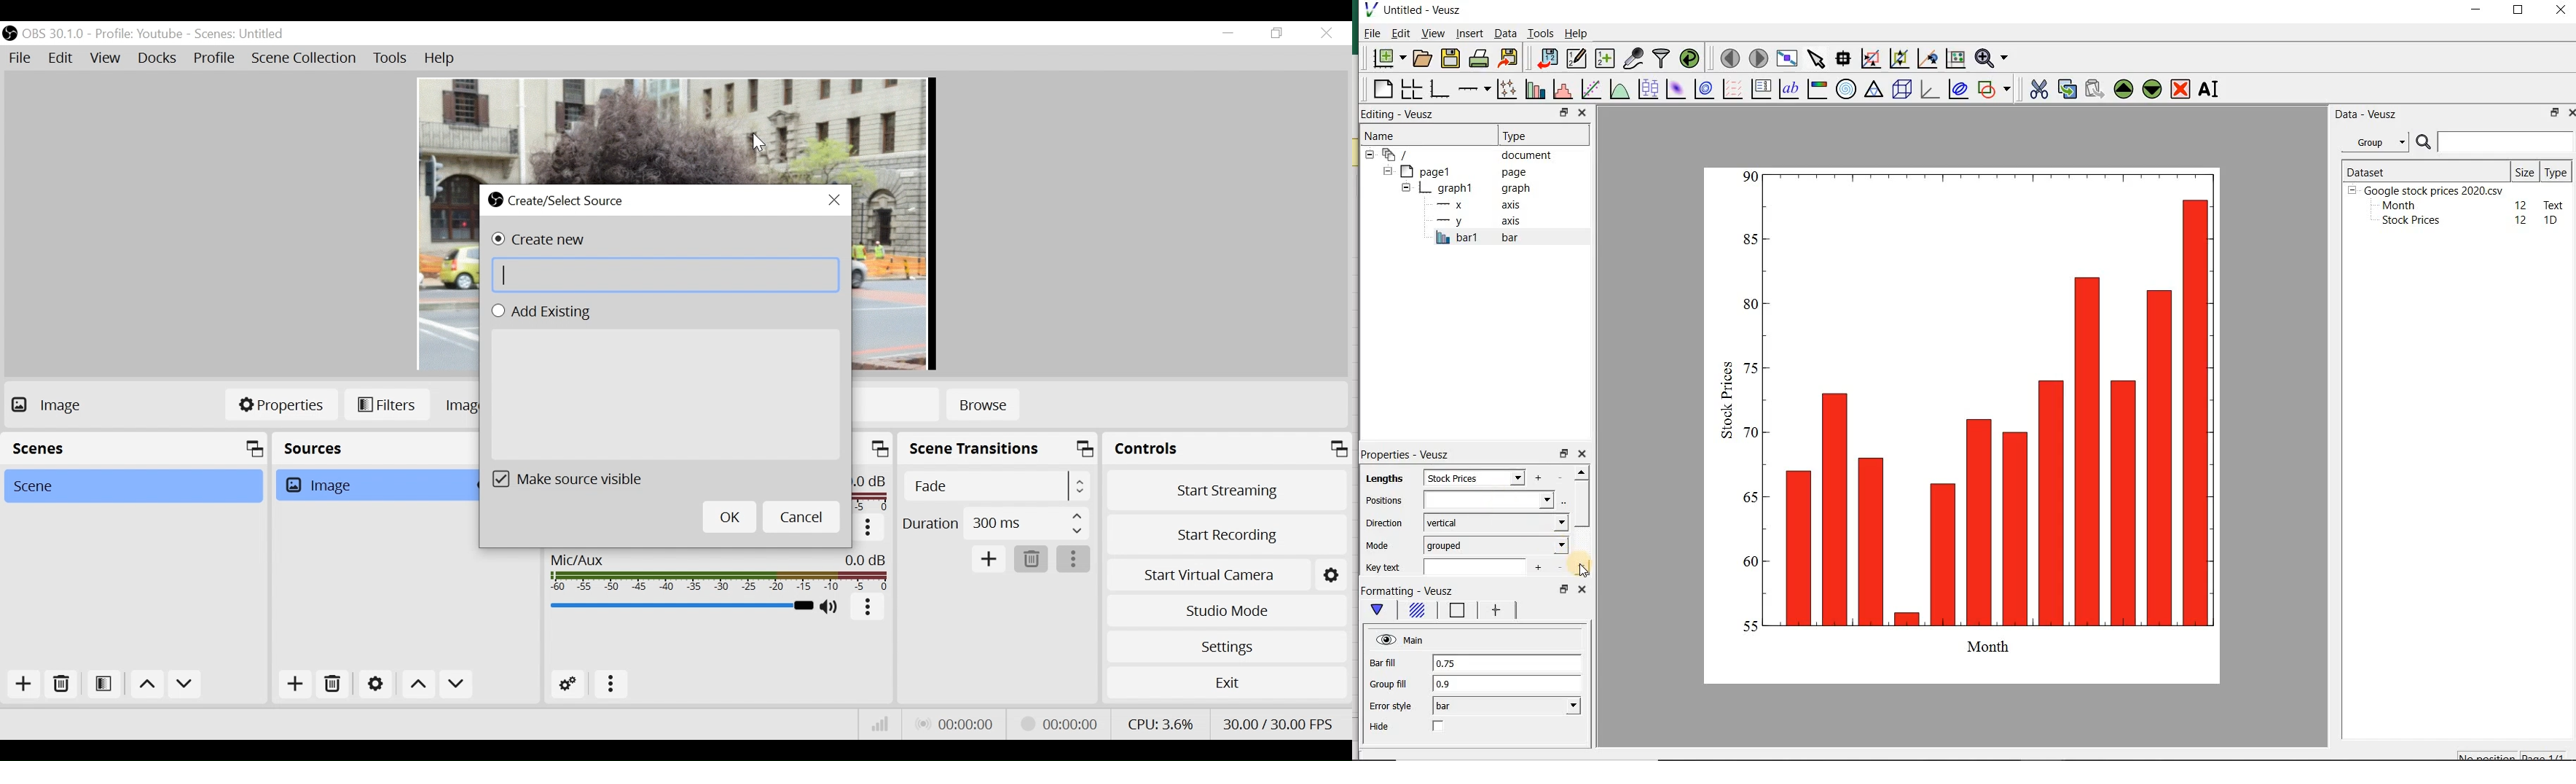 The height and width of the screenshot is (784, 2576). I want to click on plot covariance ellipses, so click(1958, 90).